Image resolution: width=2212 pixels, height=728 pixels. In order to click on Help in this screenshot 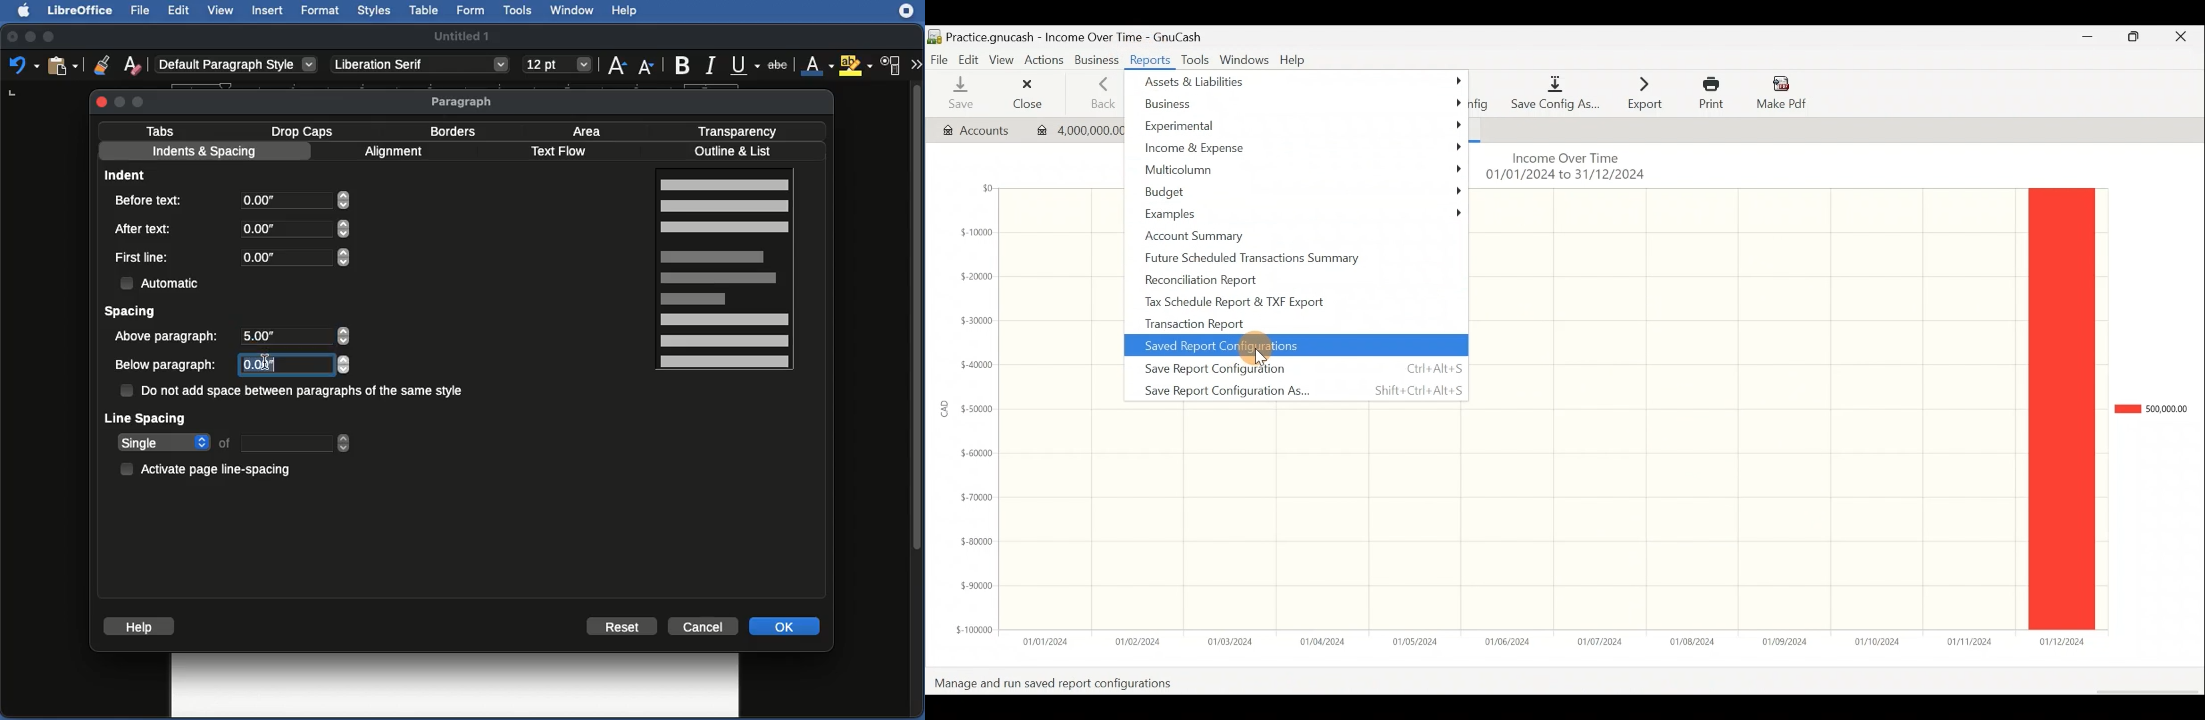, I will do `click(1298, 59)`.